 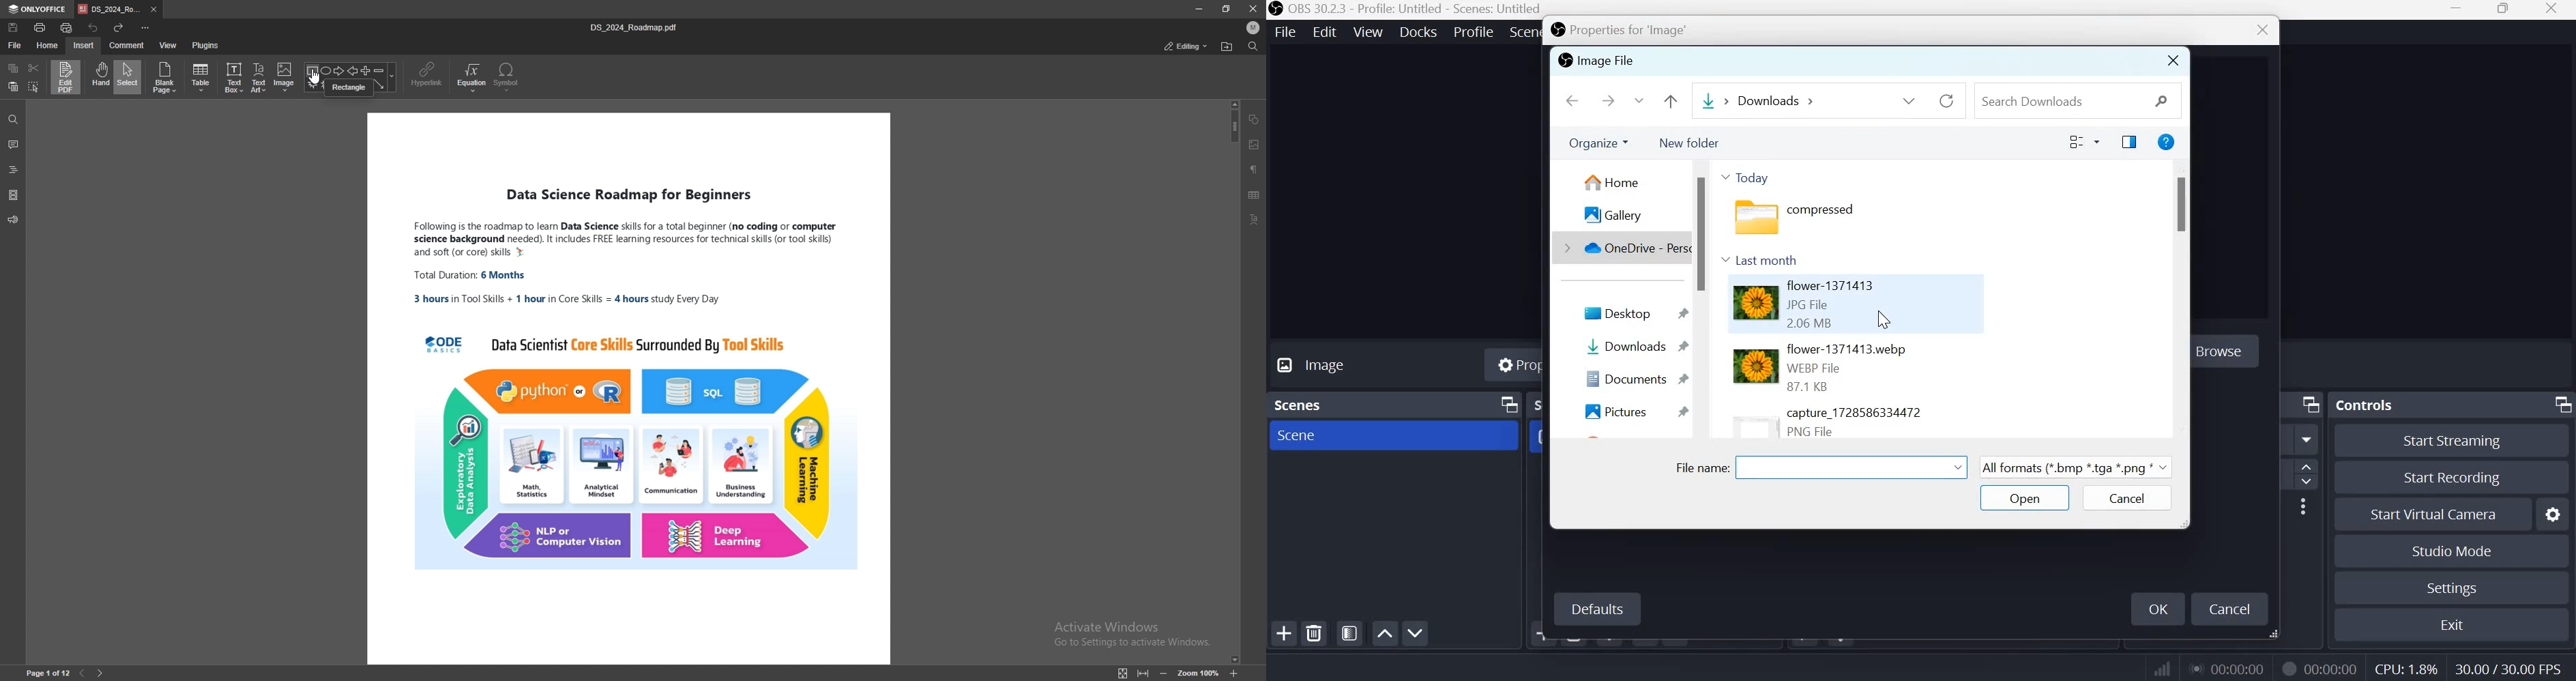 I want to click on flower - 1371413 JPG file 2.06 MB, so click(x=1799, y=304).